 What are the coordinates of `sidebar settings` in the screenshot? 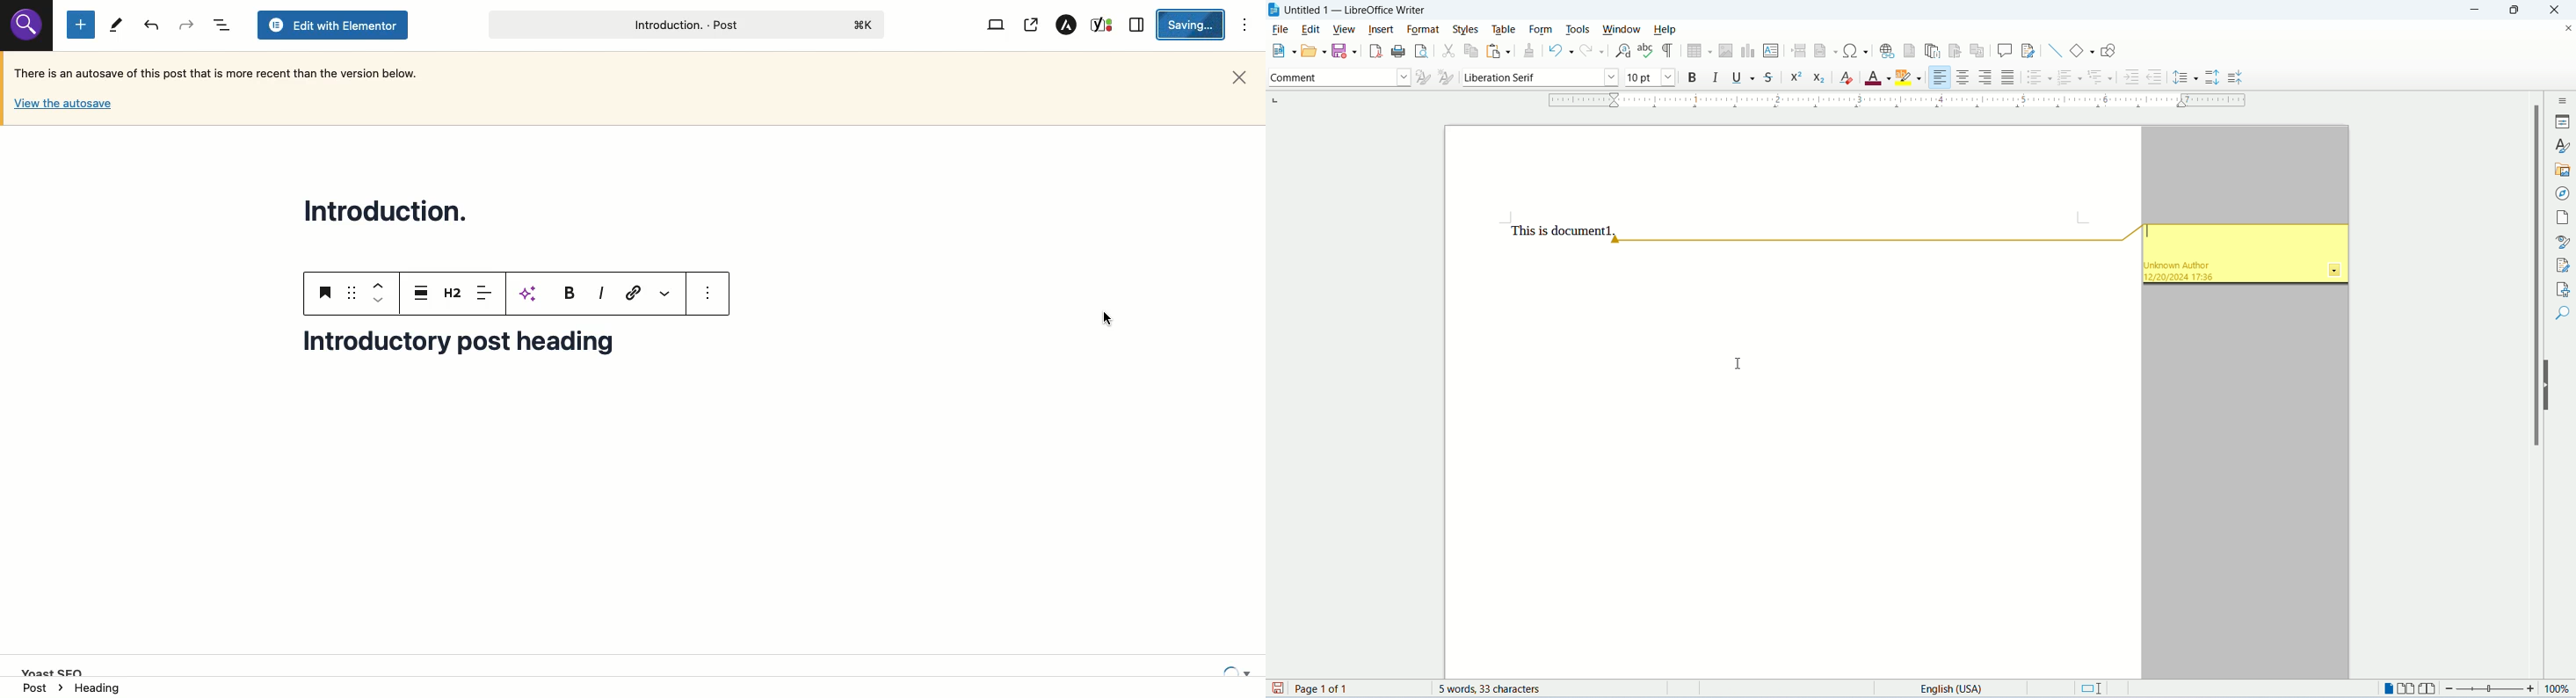 It's located at (2564, 100).